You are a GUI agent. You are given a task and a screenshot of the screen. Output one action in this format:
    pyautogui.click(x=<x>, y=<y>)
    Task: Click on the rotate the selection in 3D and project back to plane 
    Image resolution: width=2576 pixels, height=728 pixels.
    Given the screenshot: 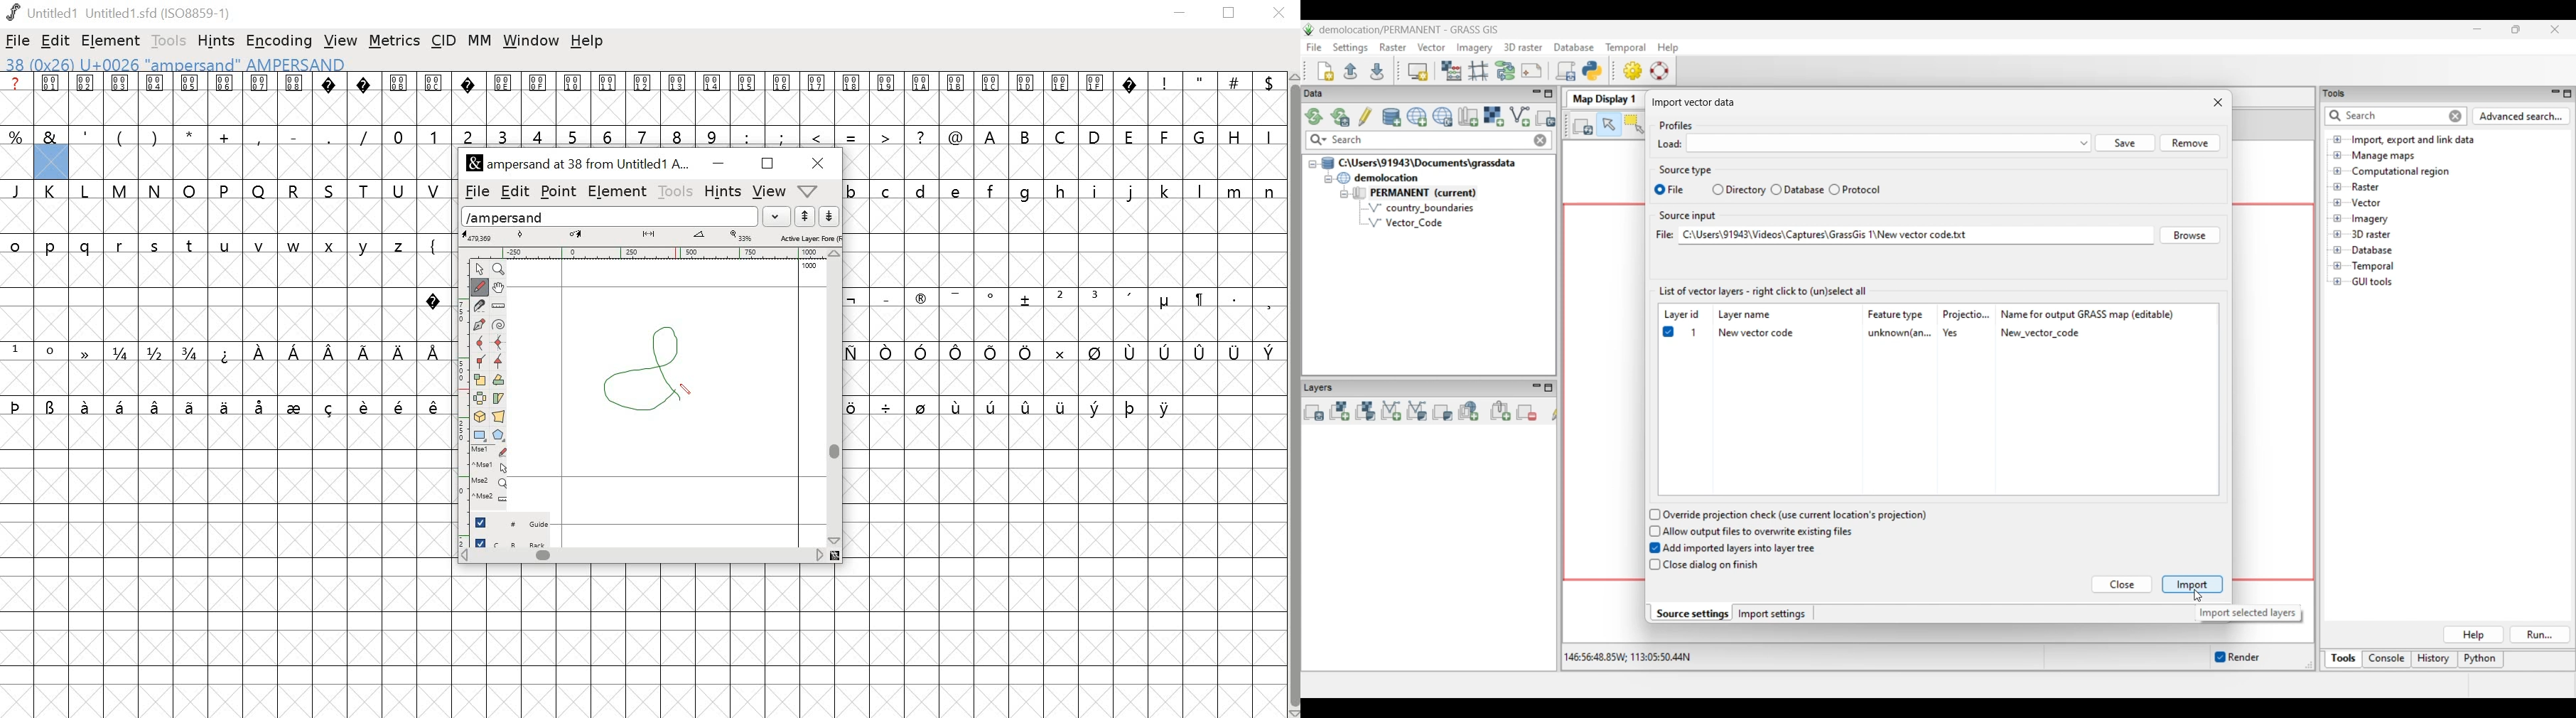 What is the action you would take?
    pyautogui.click(x=480, y=417)
    